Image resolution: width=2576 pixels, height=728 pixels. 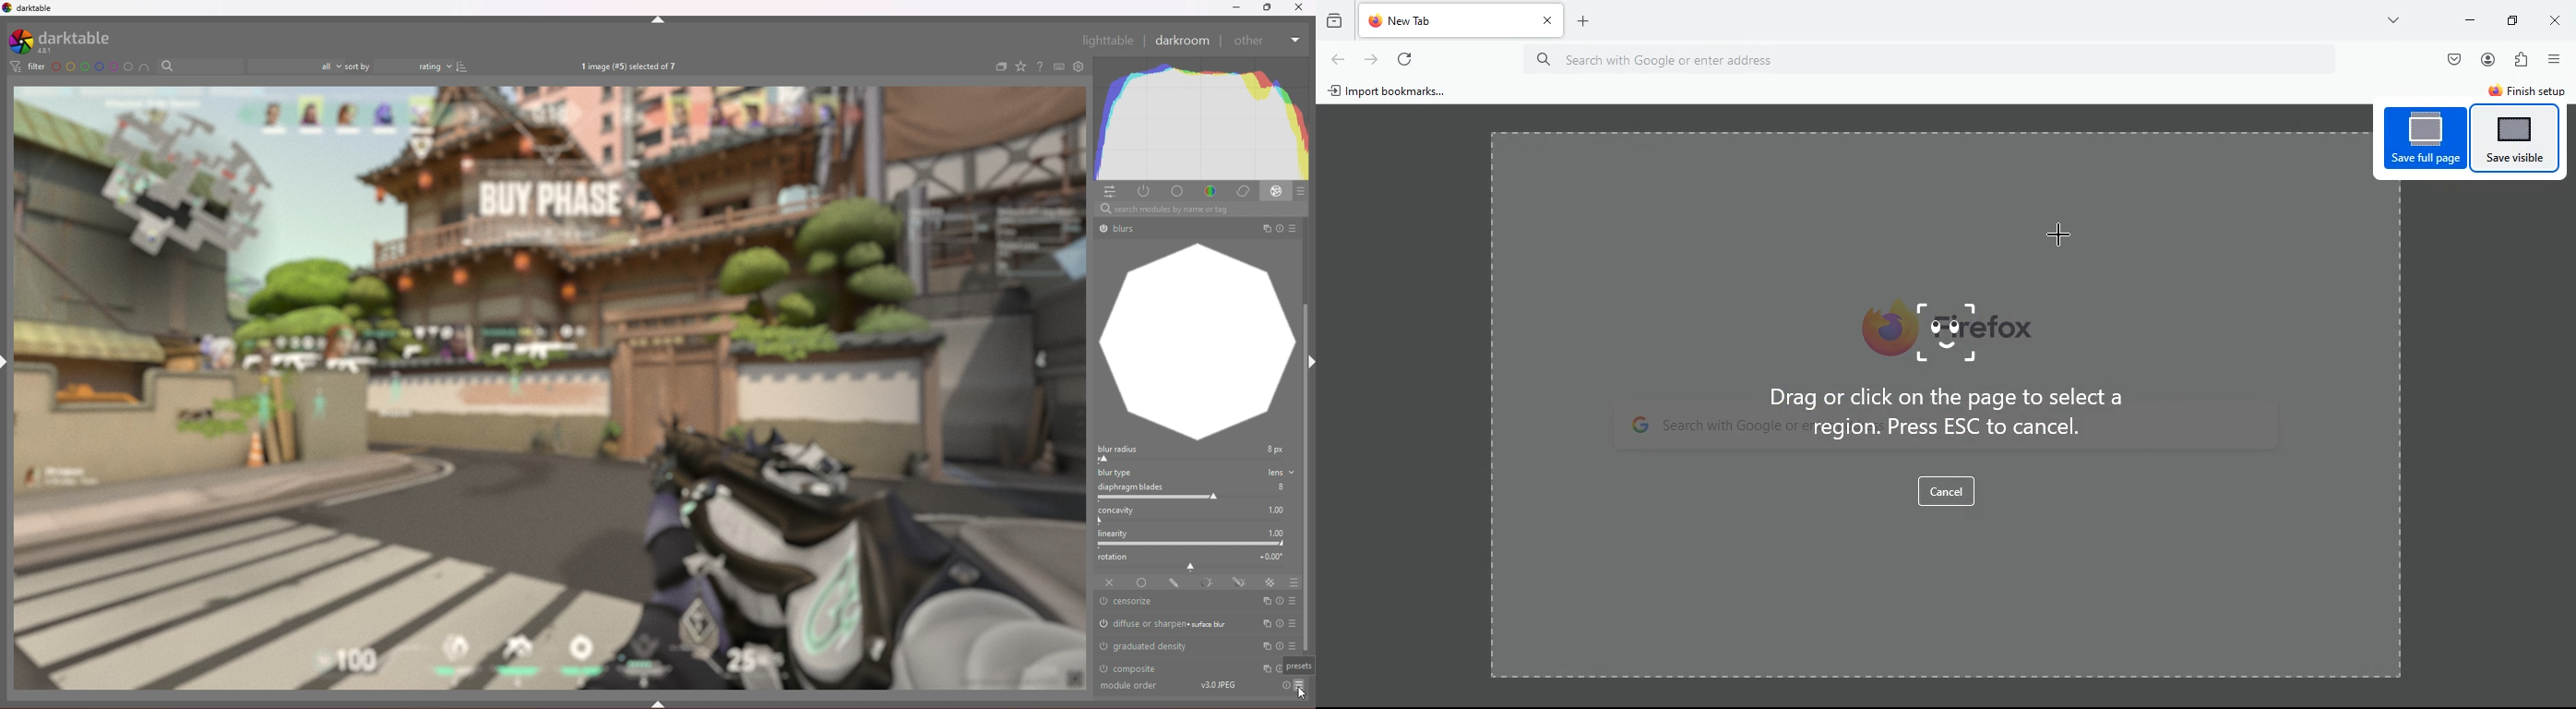 What do you see at coordinates (1197, 561) in the screenshot?
I see `rotation` at bounding box center [1197, 561].